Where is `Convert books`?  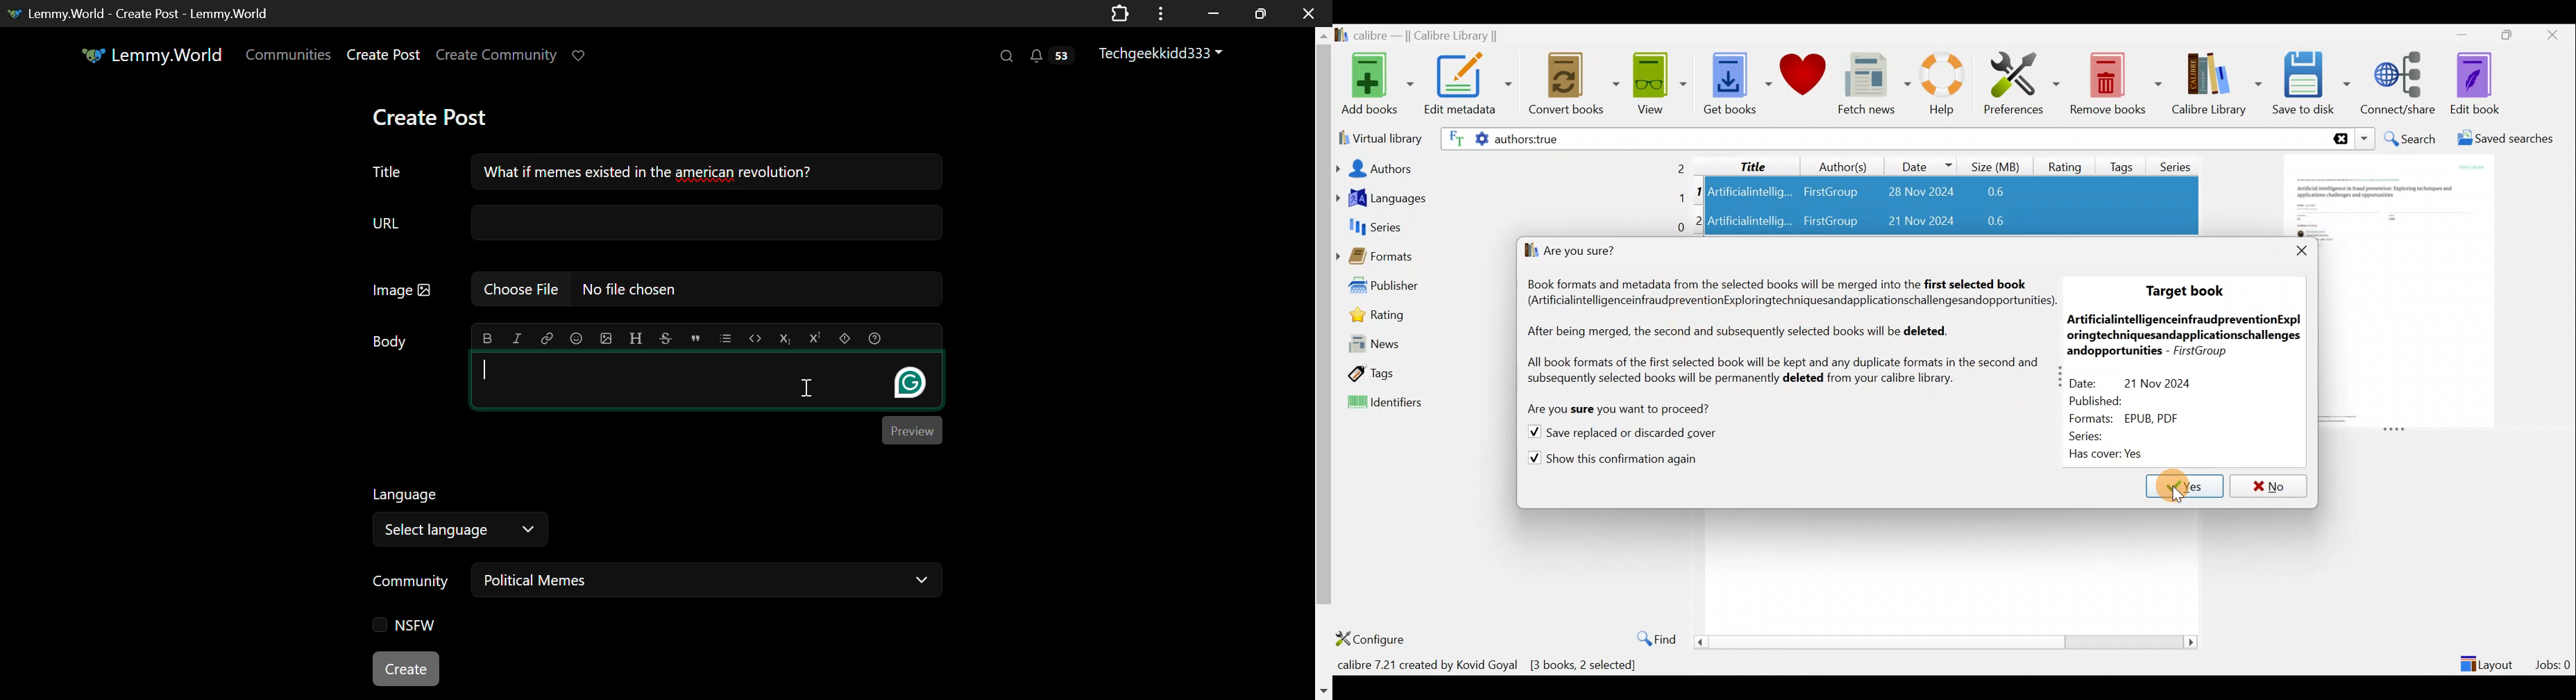 Convert books is located at coordinates (1574, 84).